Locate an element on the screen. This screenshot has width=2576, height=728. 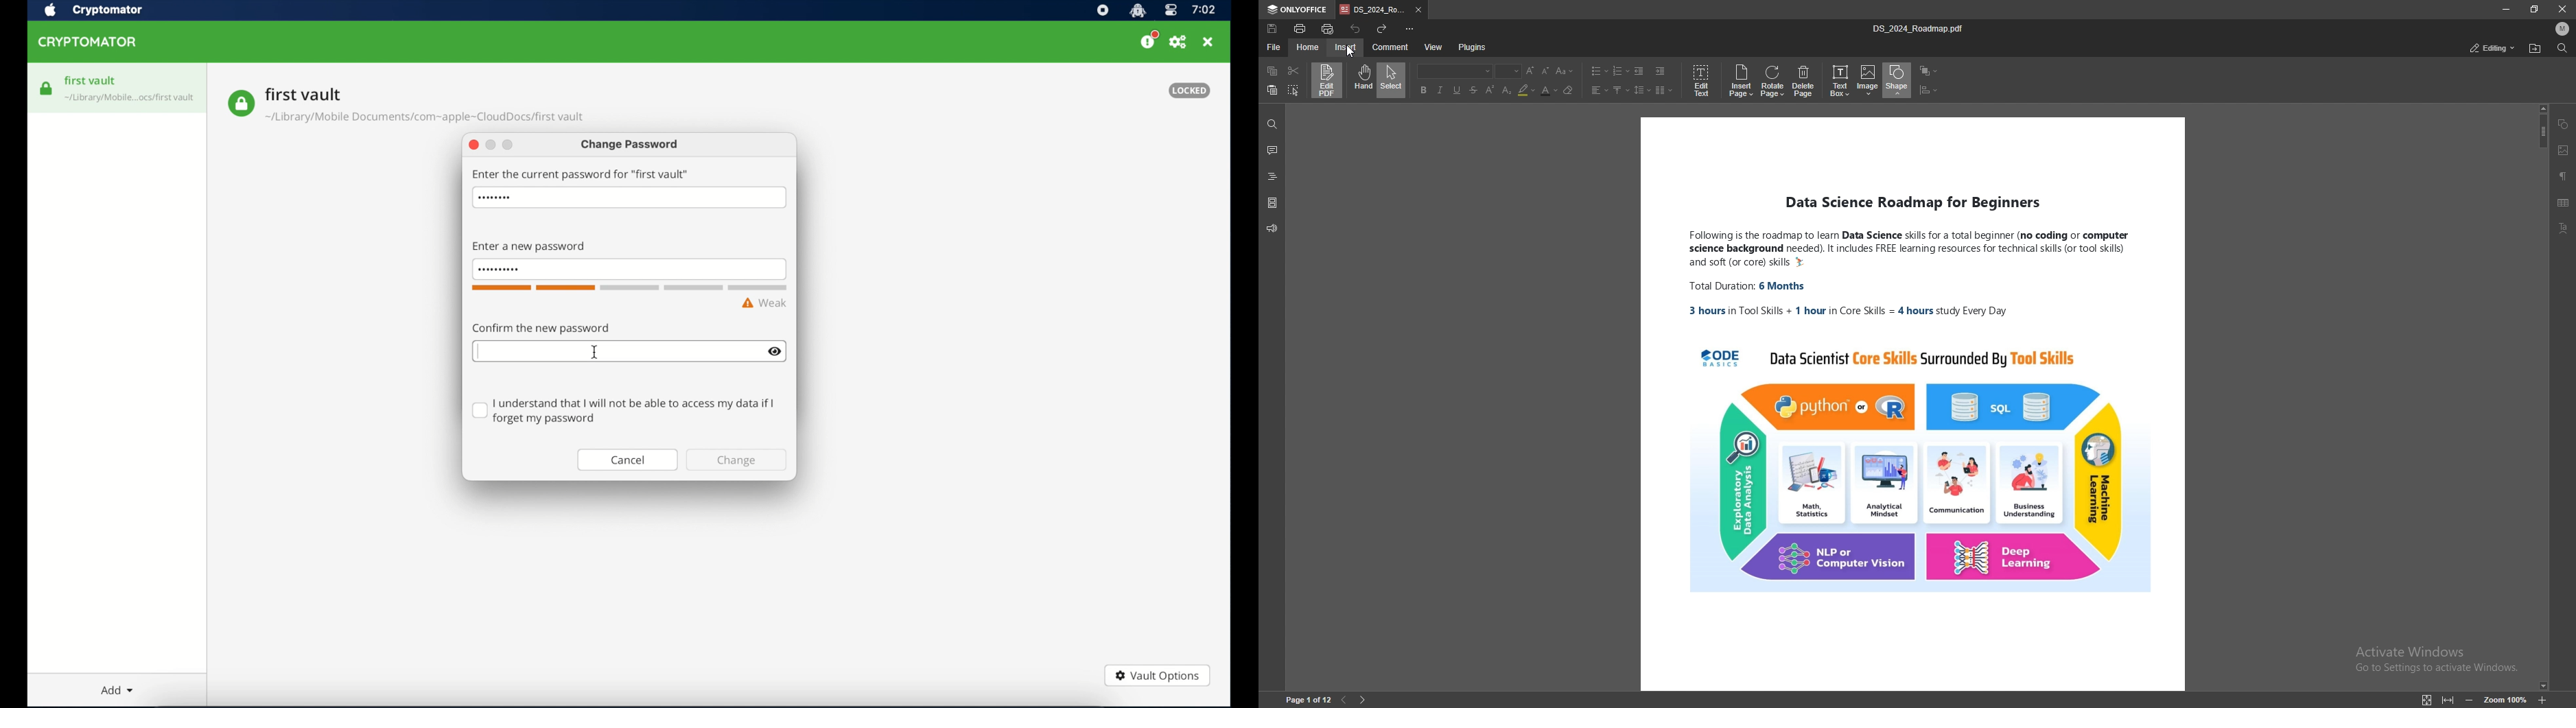
open file location is located at coordinates (2534, 49).